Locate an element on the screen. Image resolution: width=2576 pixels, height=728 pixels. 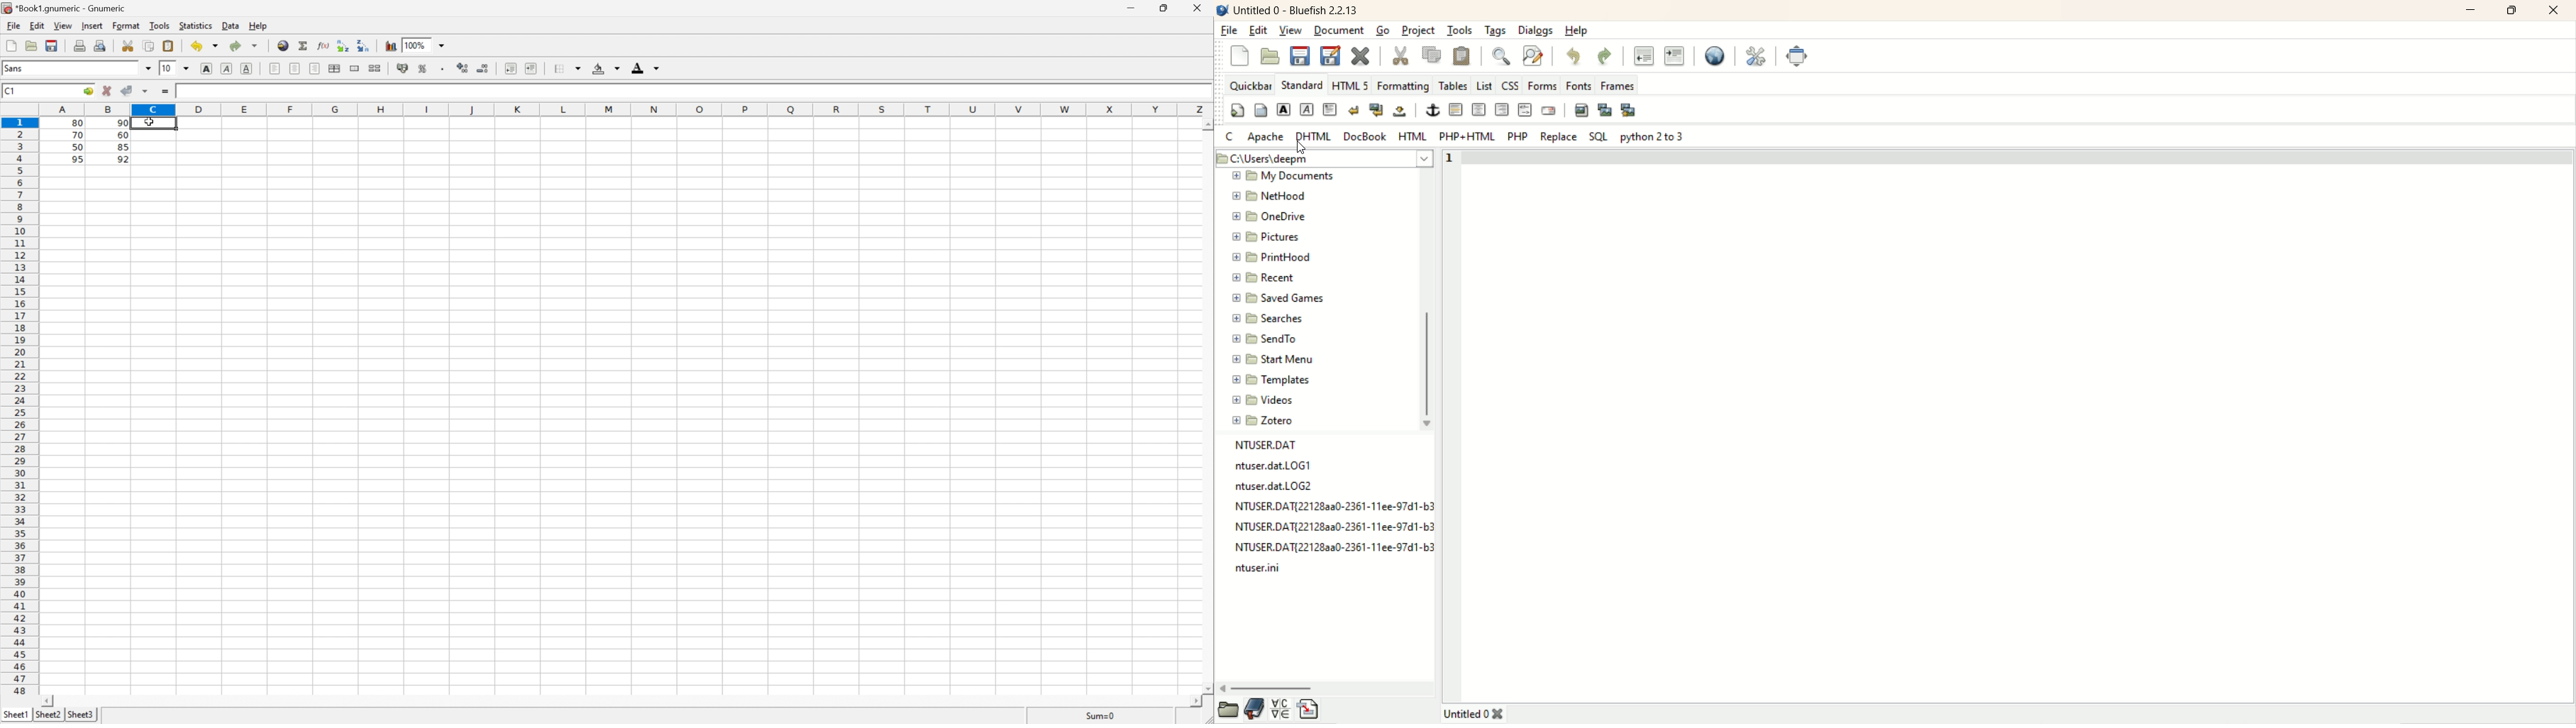
my documents is located at coordinates (1298, 178).